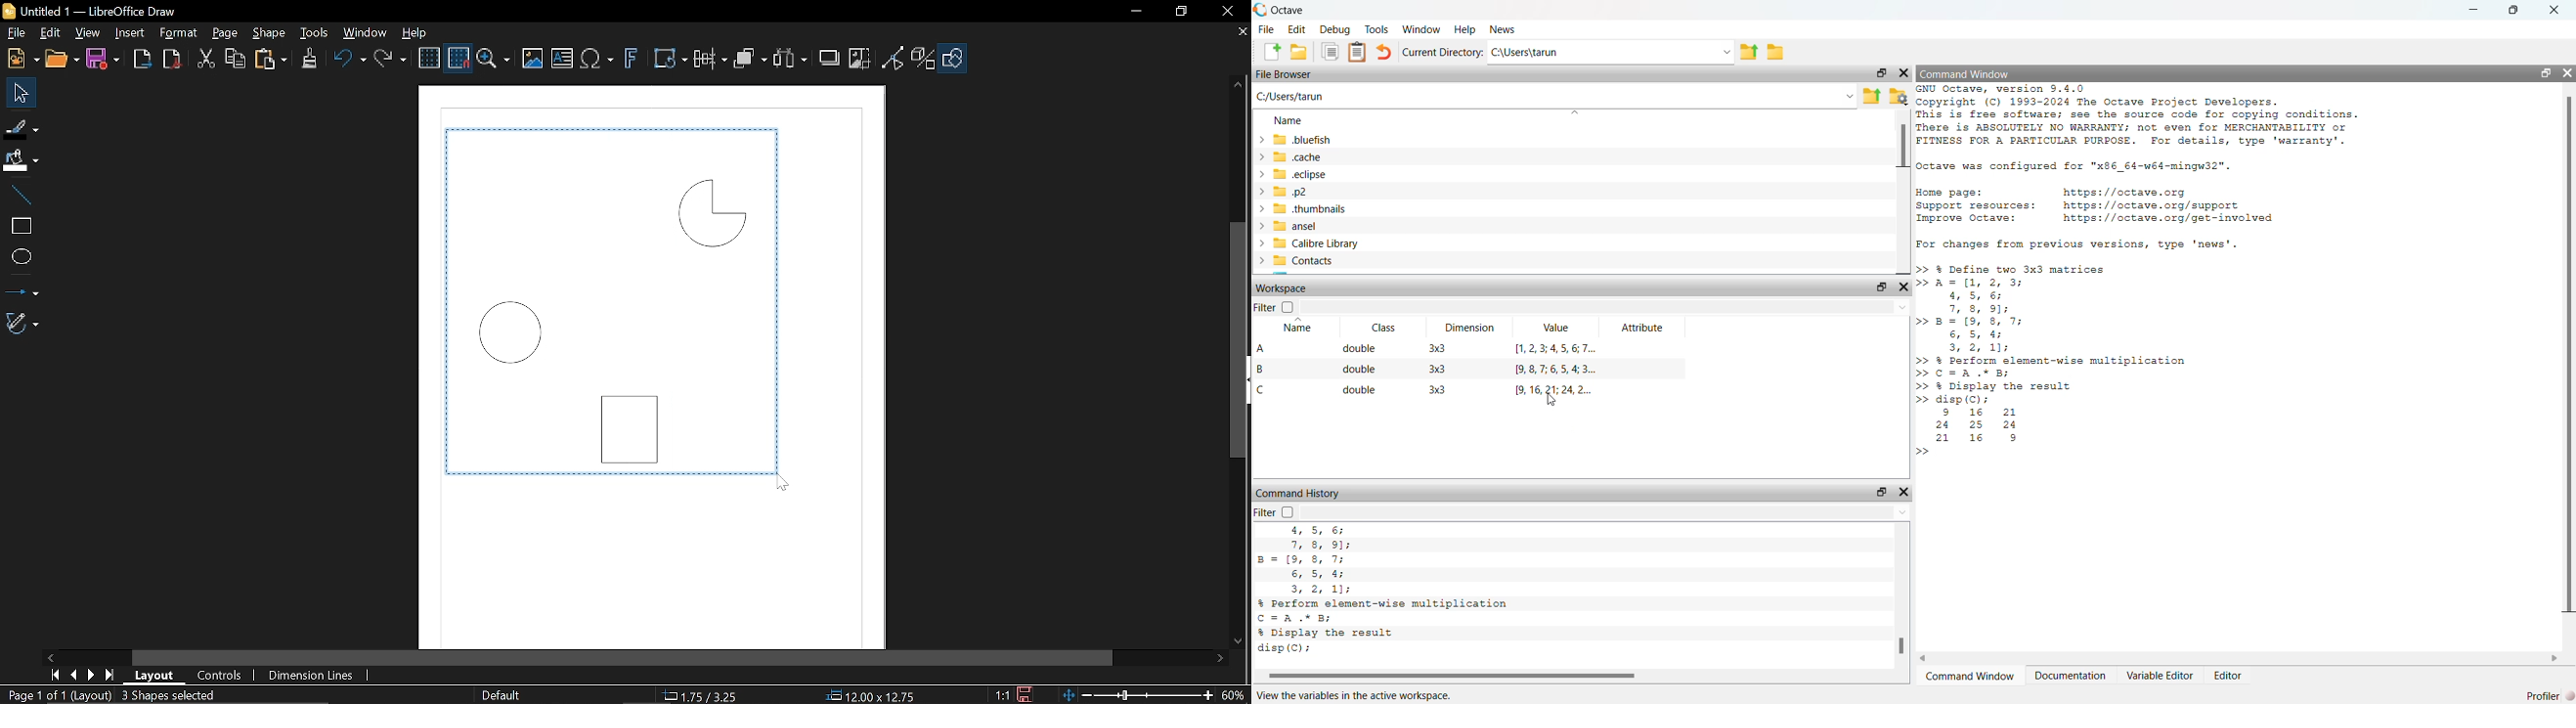  I want to click on Cut , so click(205, 59).